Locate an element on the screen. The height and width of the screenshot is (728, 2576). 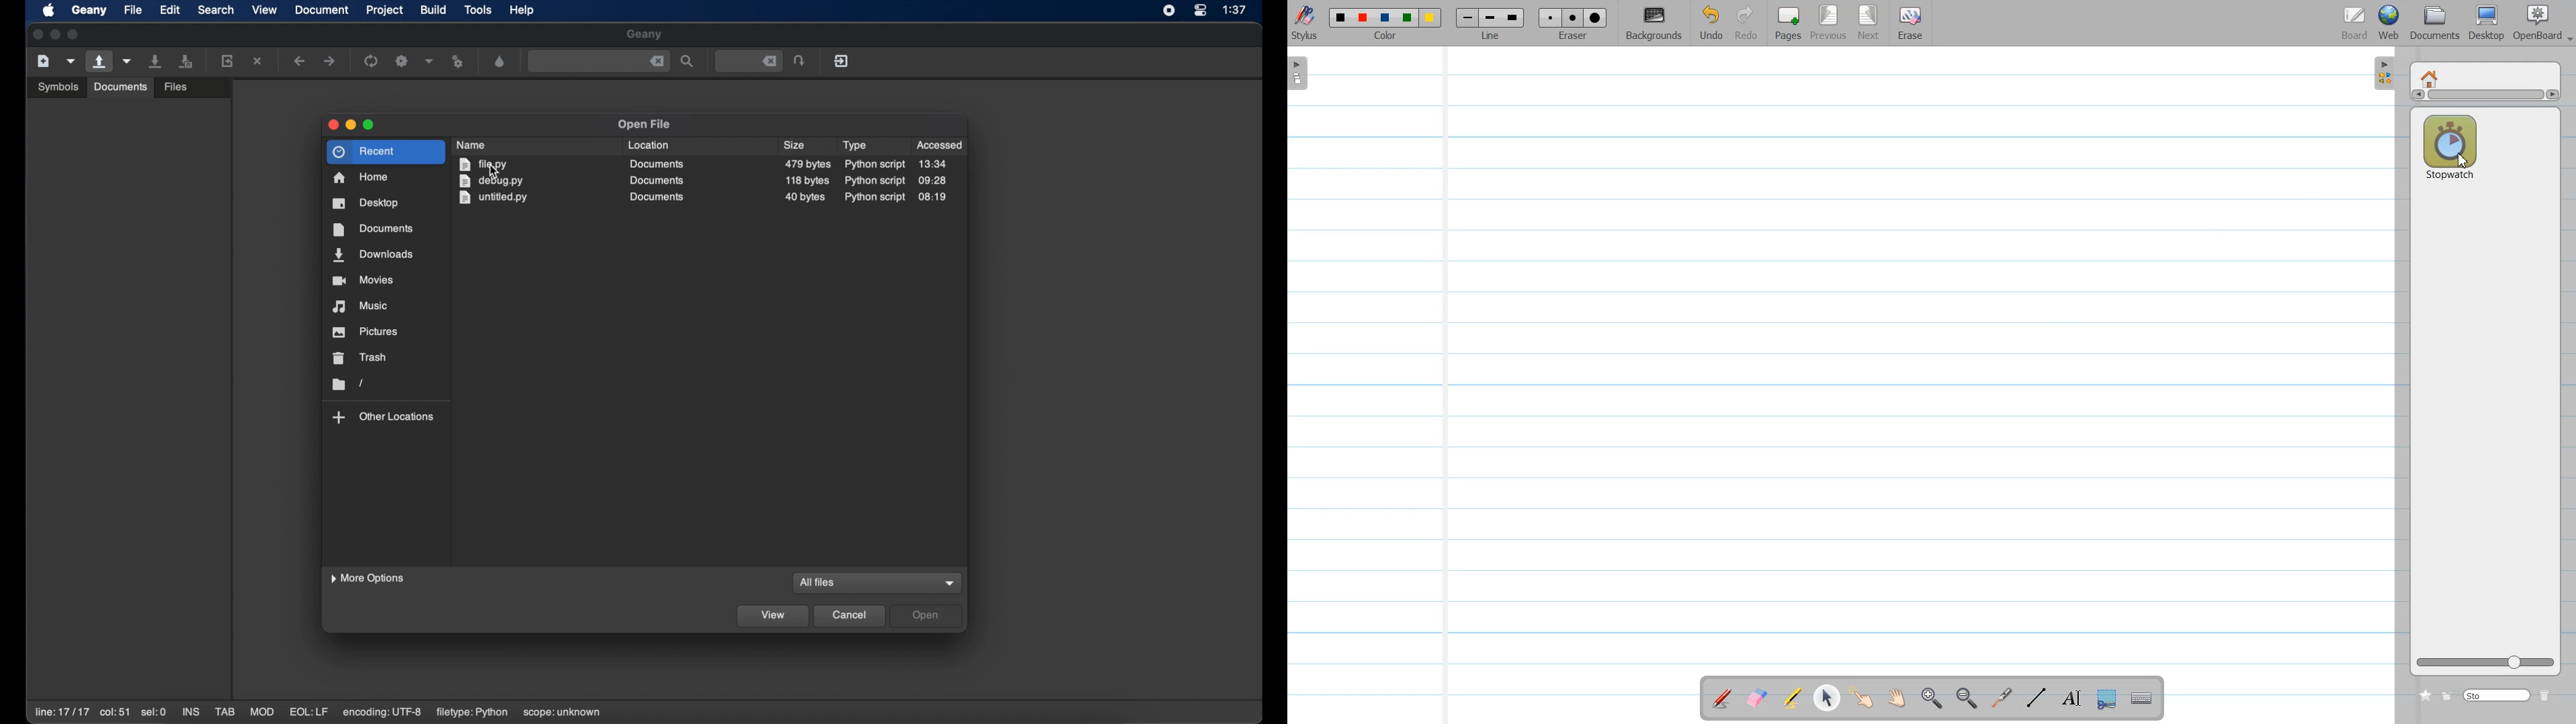
edit is located at coordinates (170, 10).